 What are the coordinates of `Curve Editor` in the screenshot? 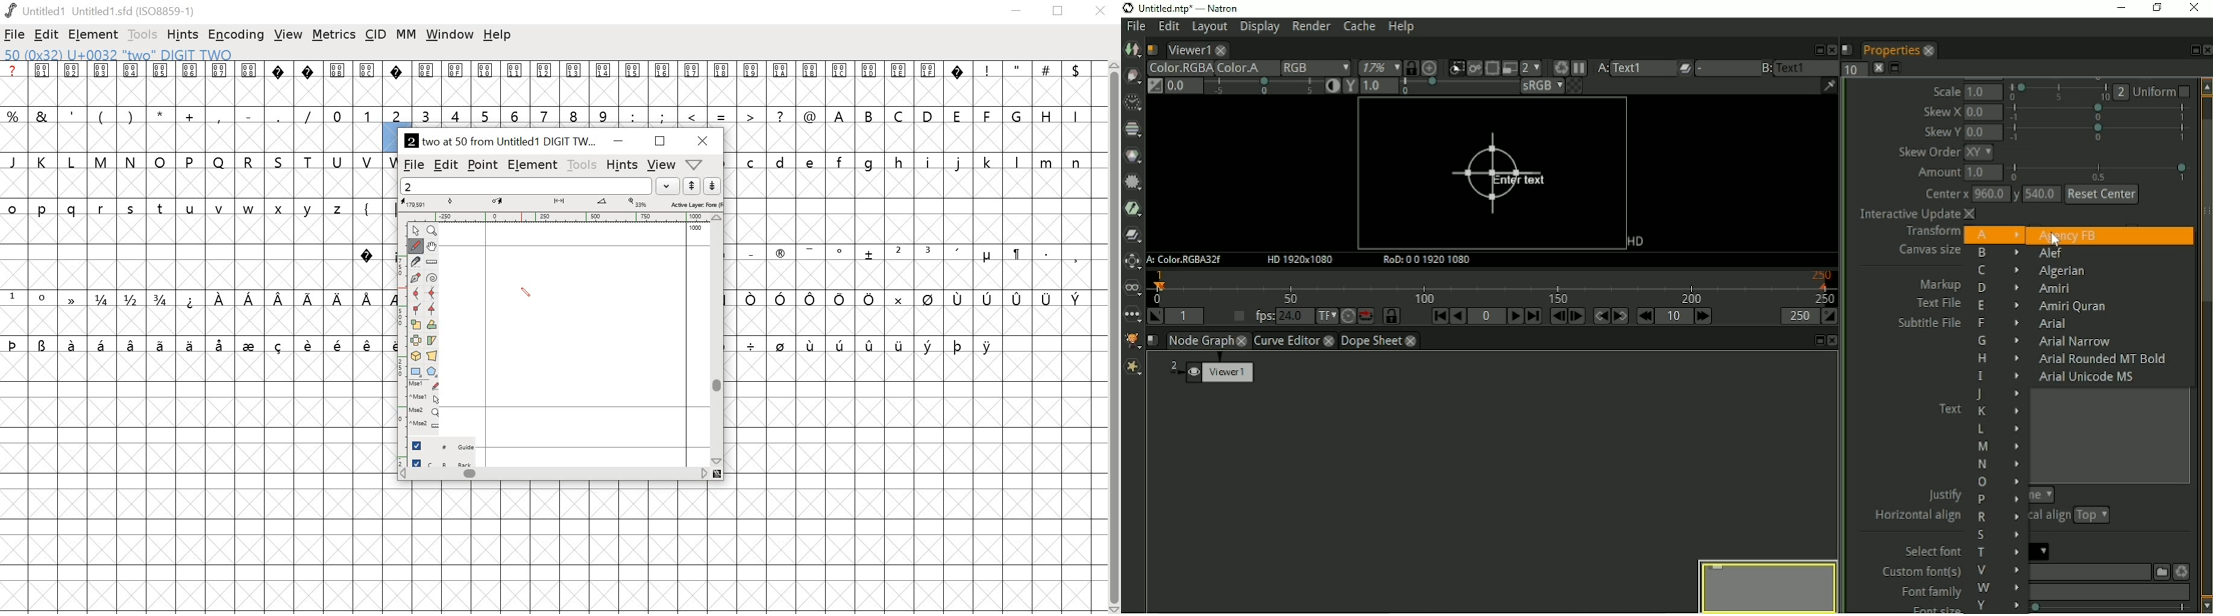 It's located at (1286, 342).